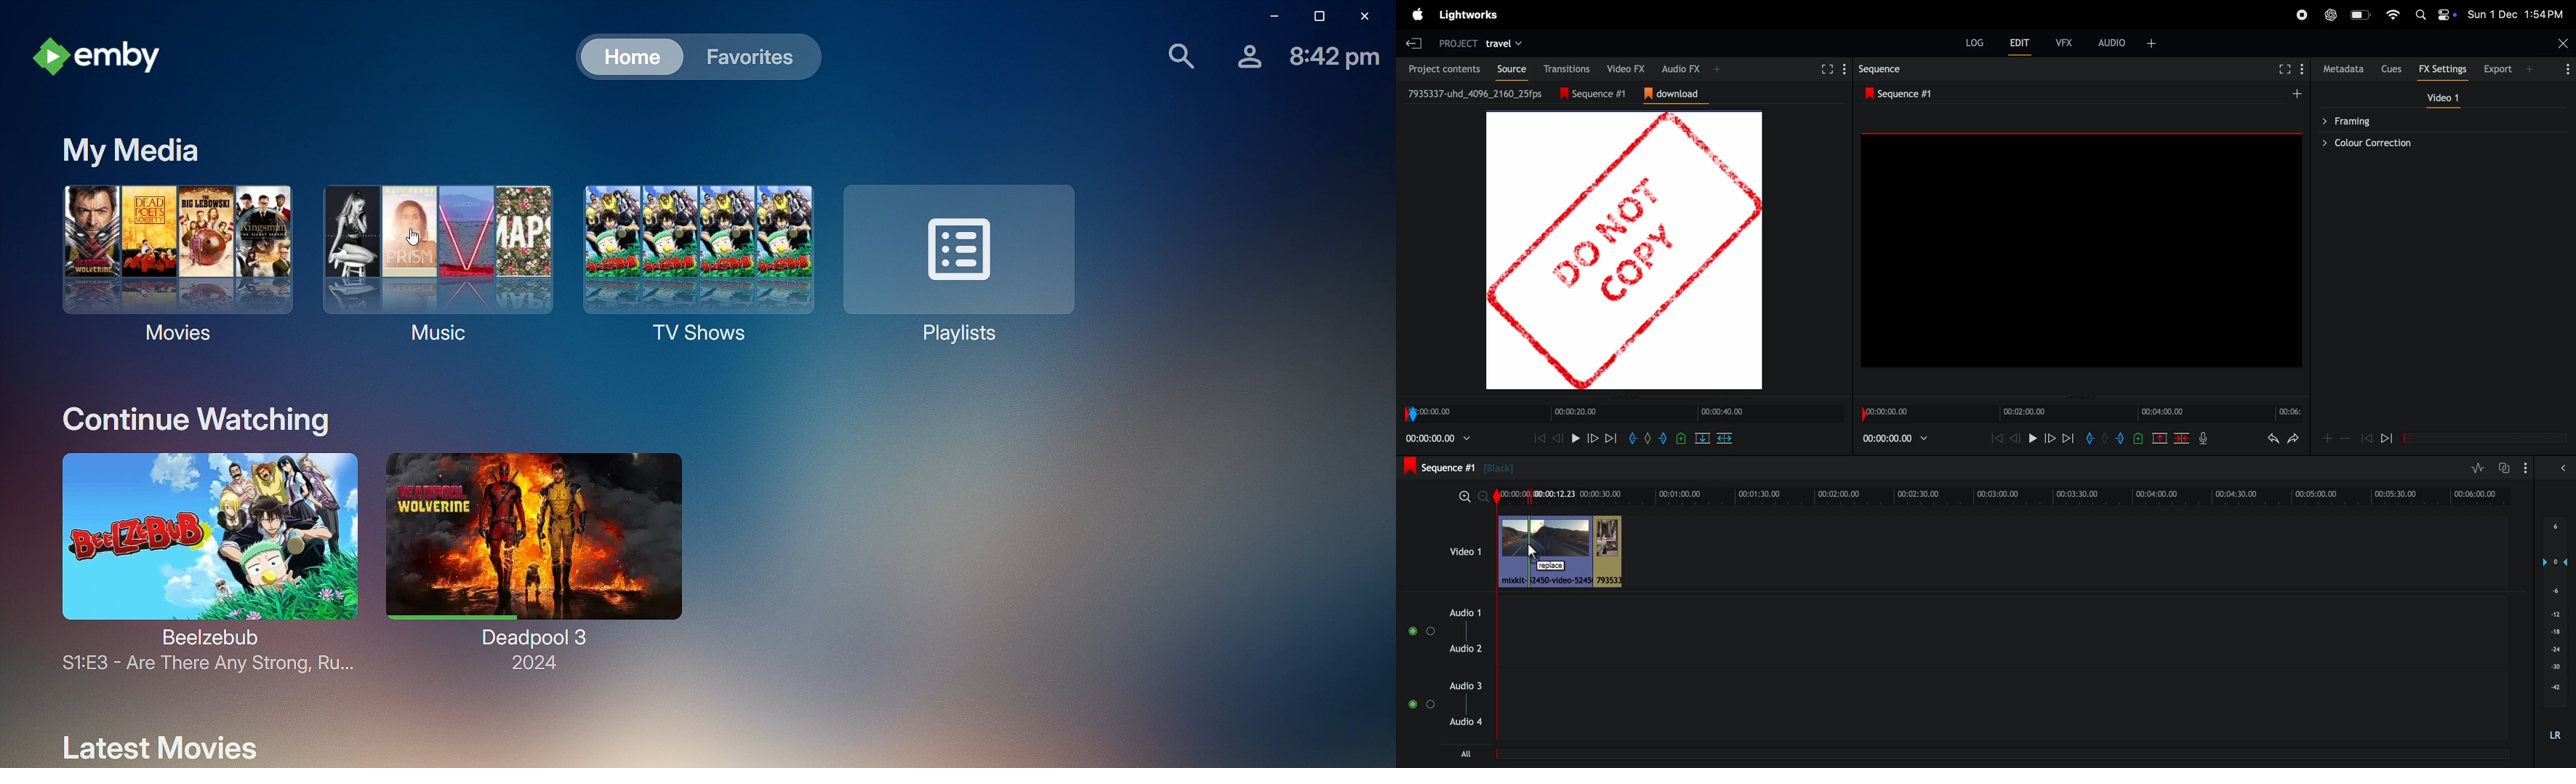 The height and width of the screenshot is (784, 2576). I want to click on Deadpool 3, so click(552, 561).